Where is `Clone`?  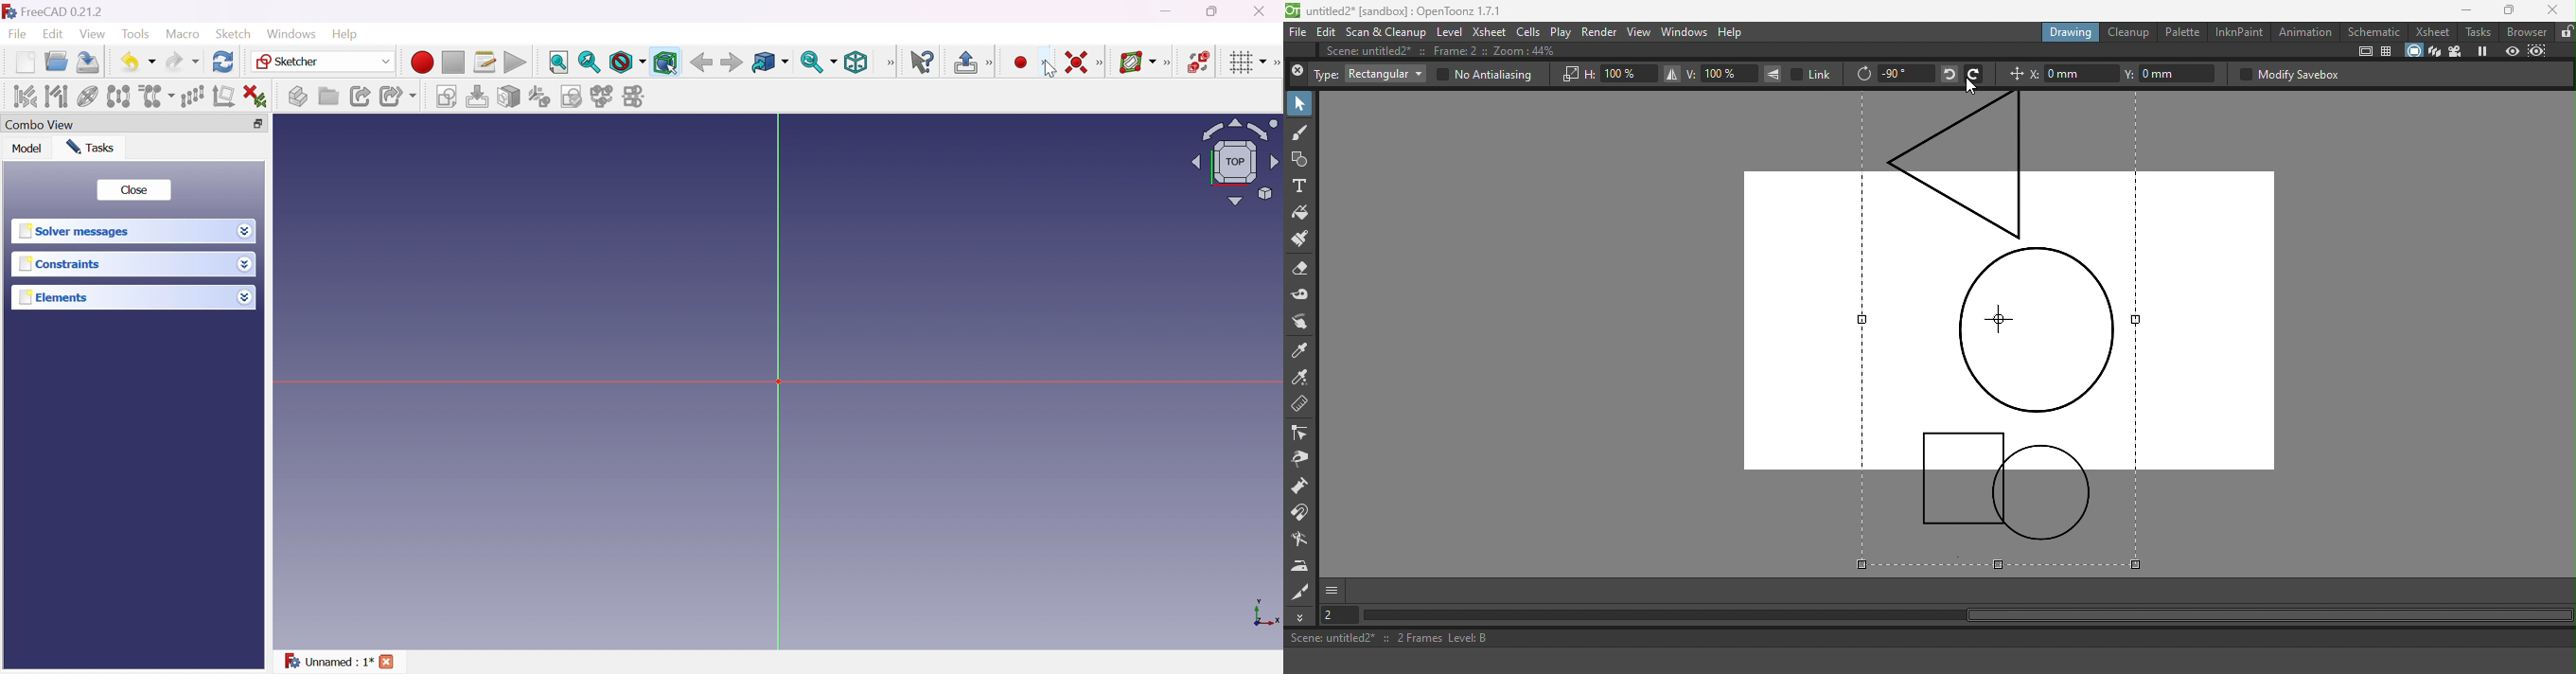 Clone is located at coordinates (156, 96).